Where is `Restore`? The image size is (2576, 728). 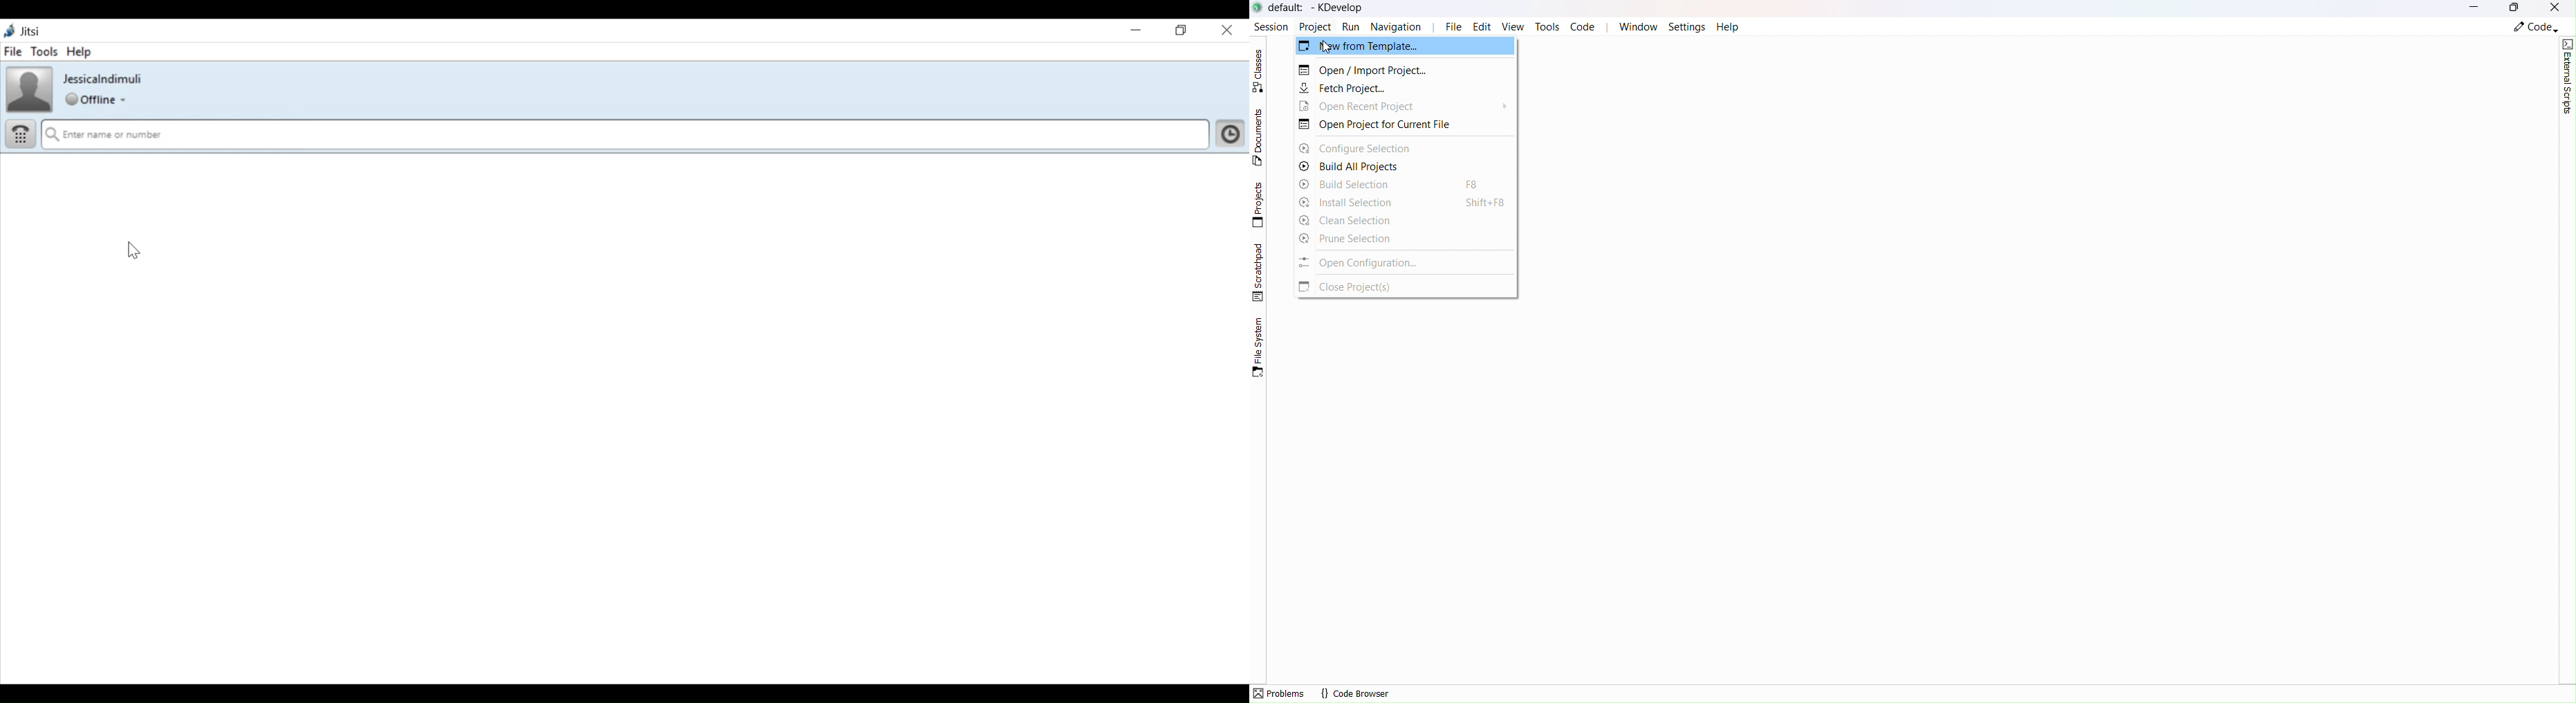 Restore is located at coordinates (1180, 31).